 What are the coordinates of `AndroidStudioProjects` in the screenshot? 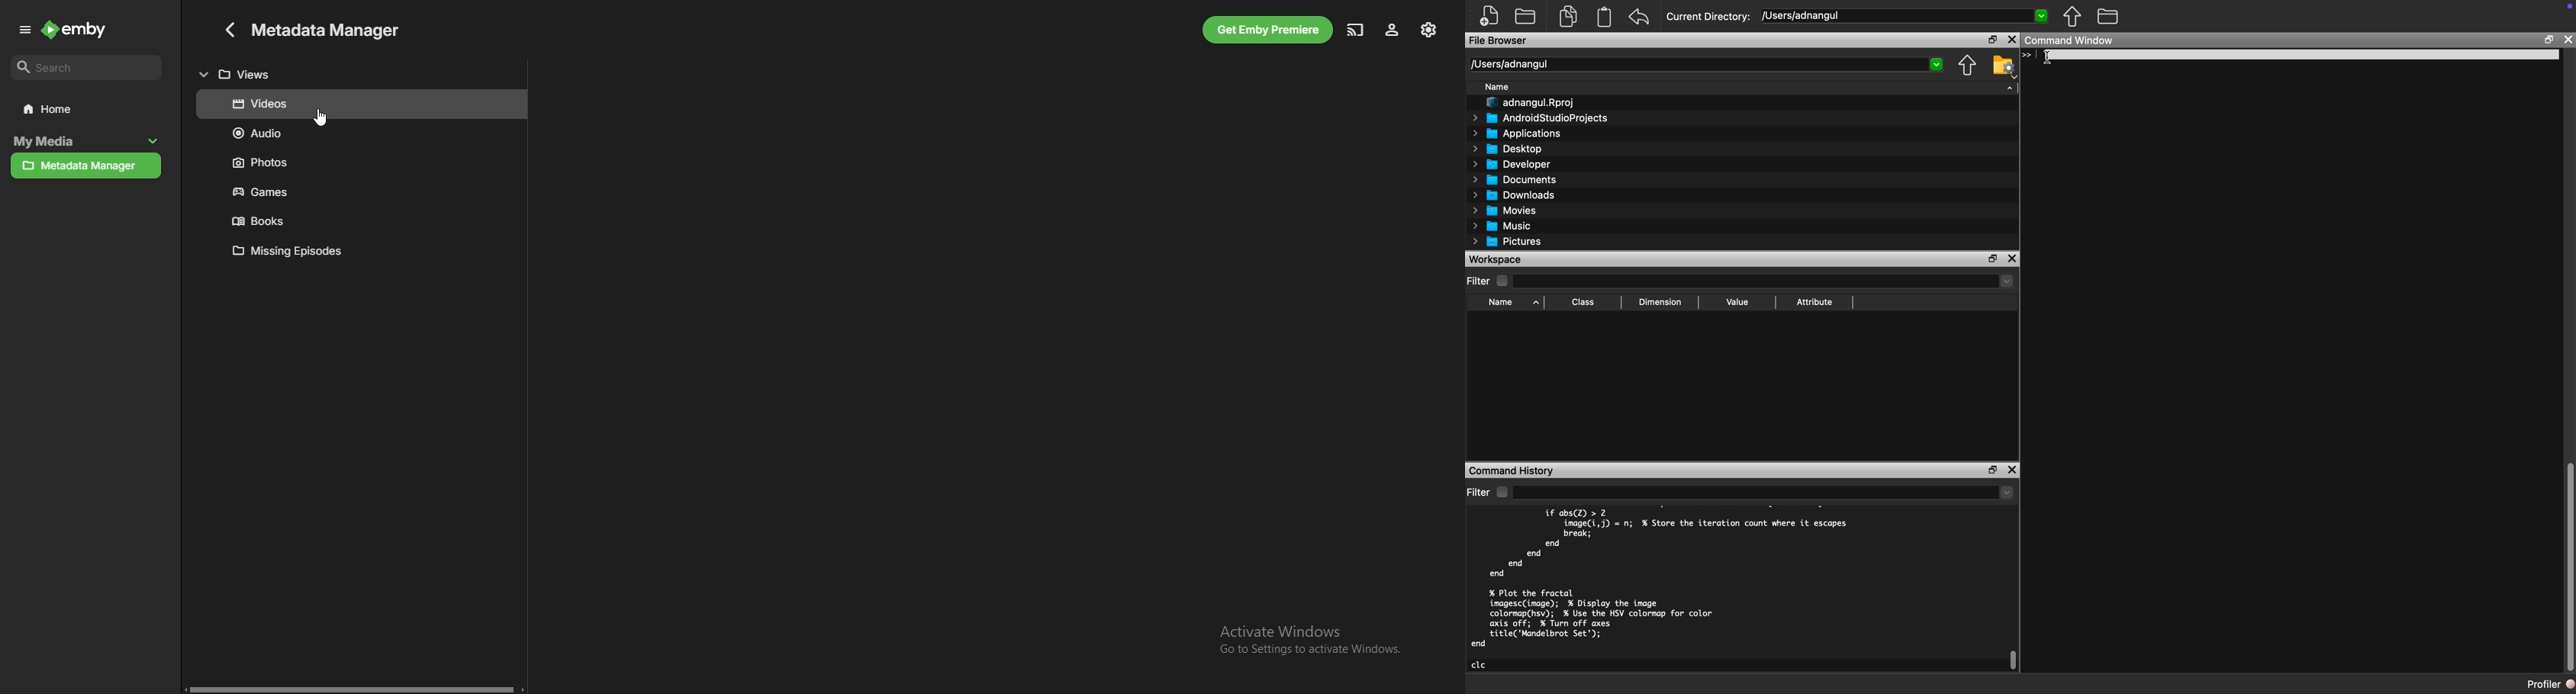 It's located at (1540, 118).